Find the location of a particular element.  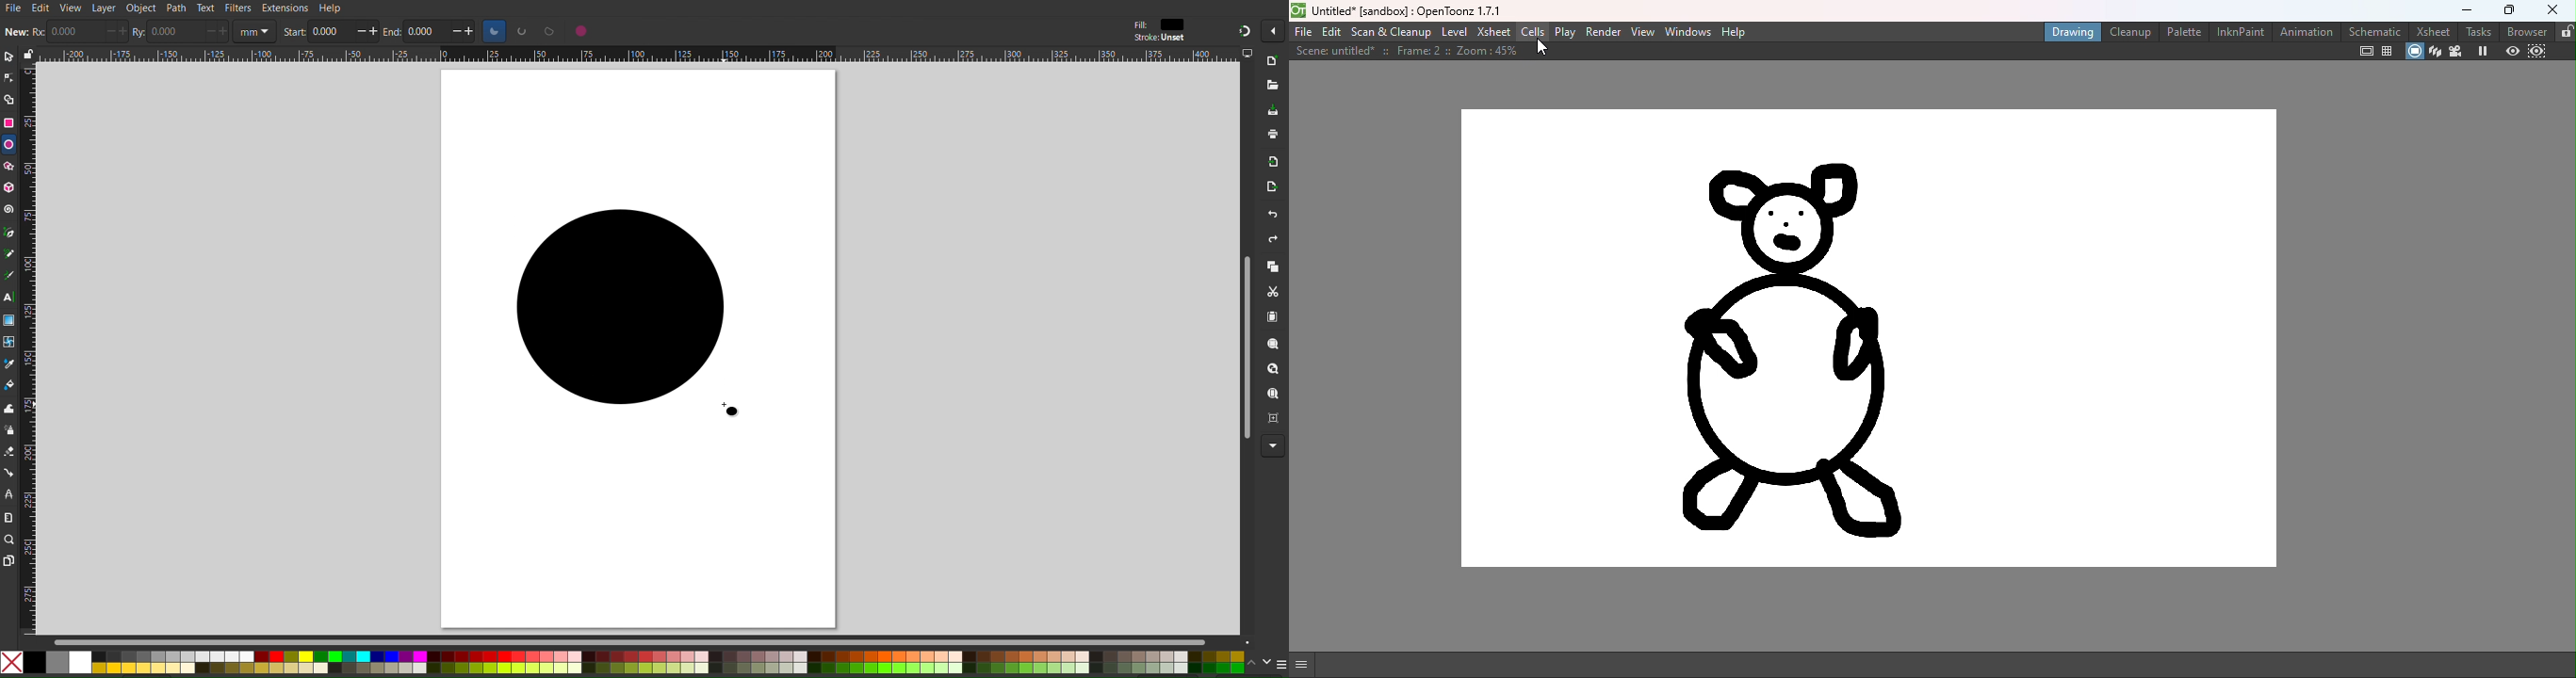

circle options is located at coordinates (548, 31).